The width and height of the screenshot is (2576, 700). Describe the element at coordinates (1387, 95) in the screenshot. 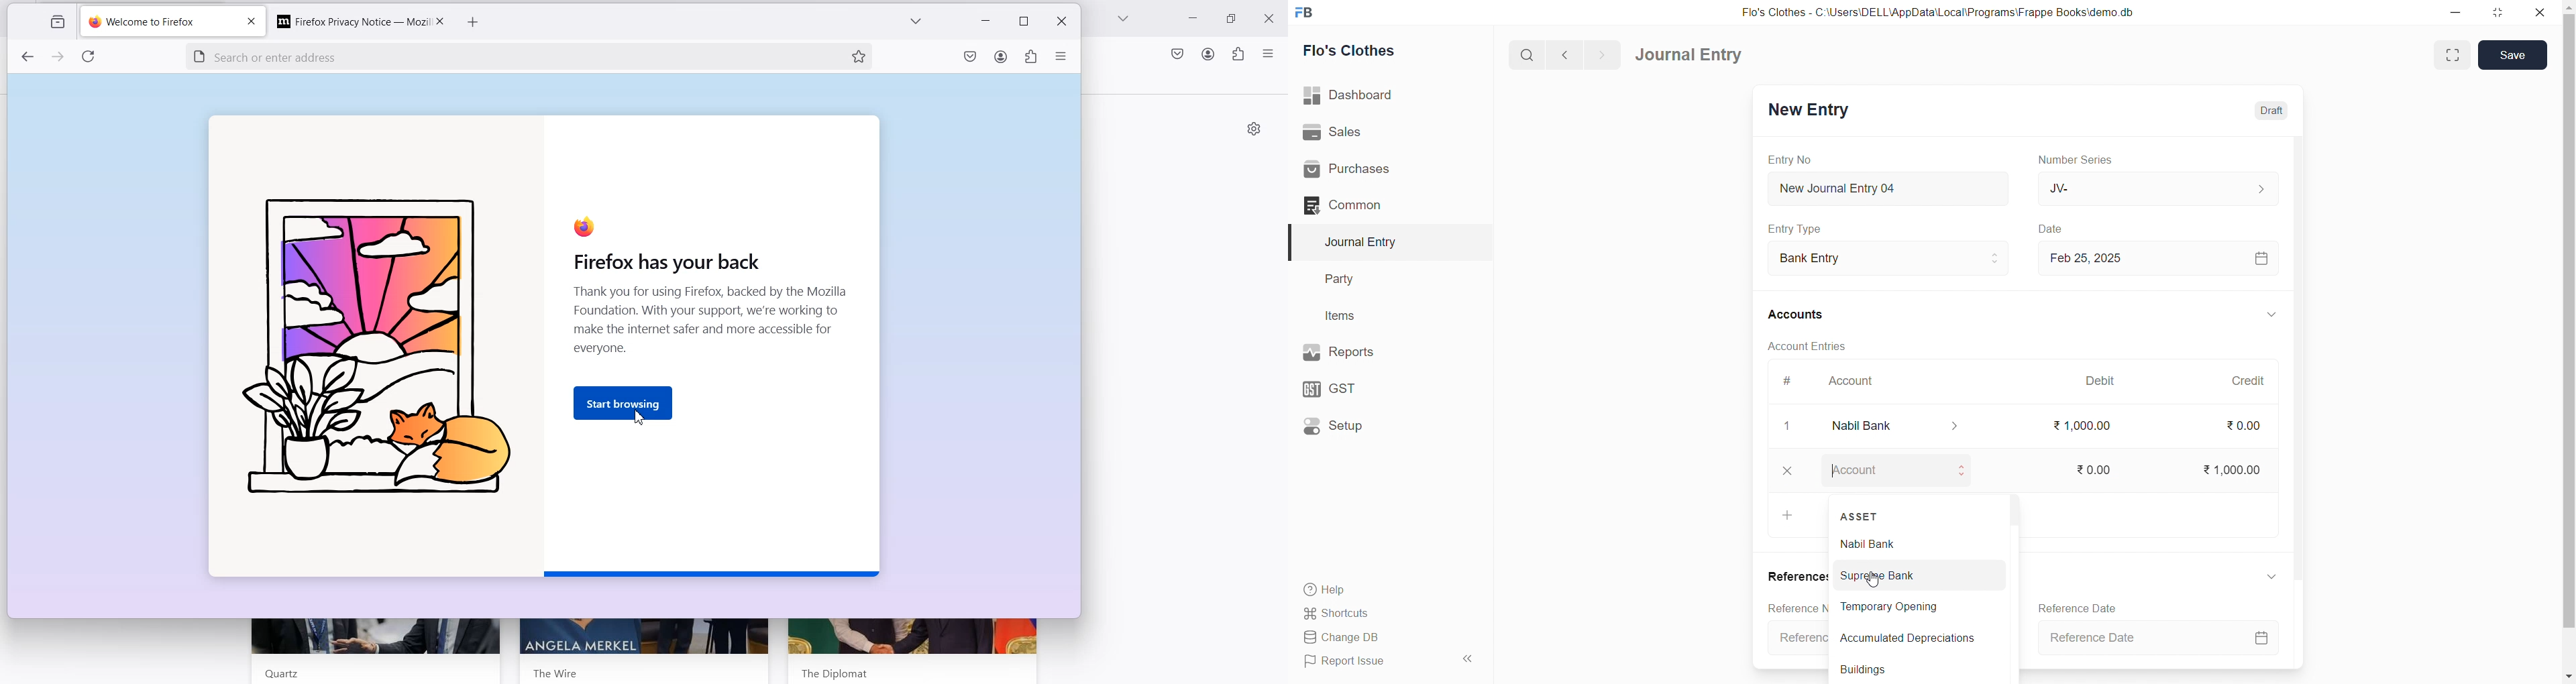

I see `Dashboard` at that location.